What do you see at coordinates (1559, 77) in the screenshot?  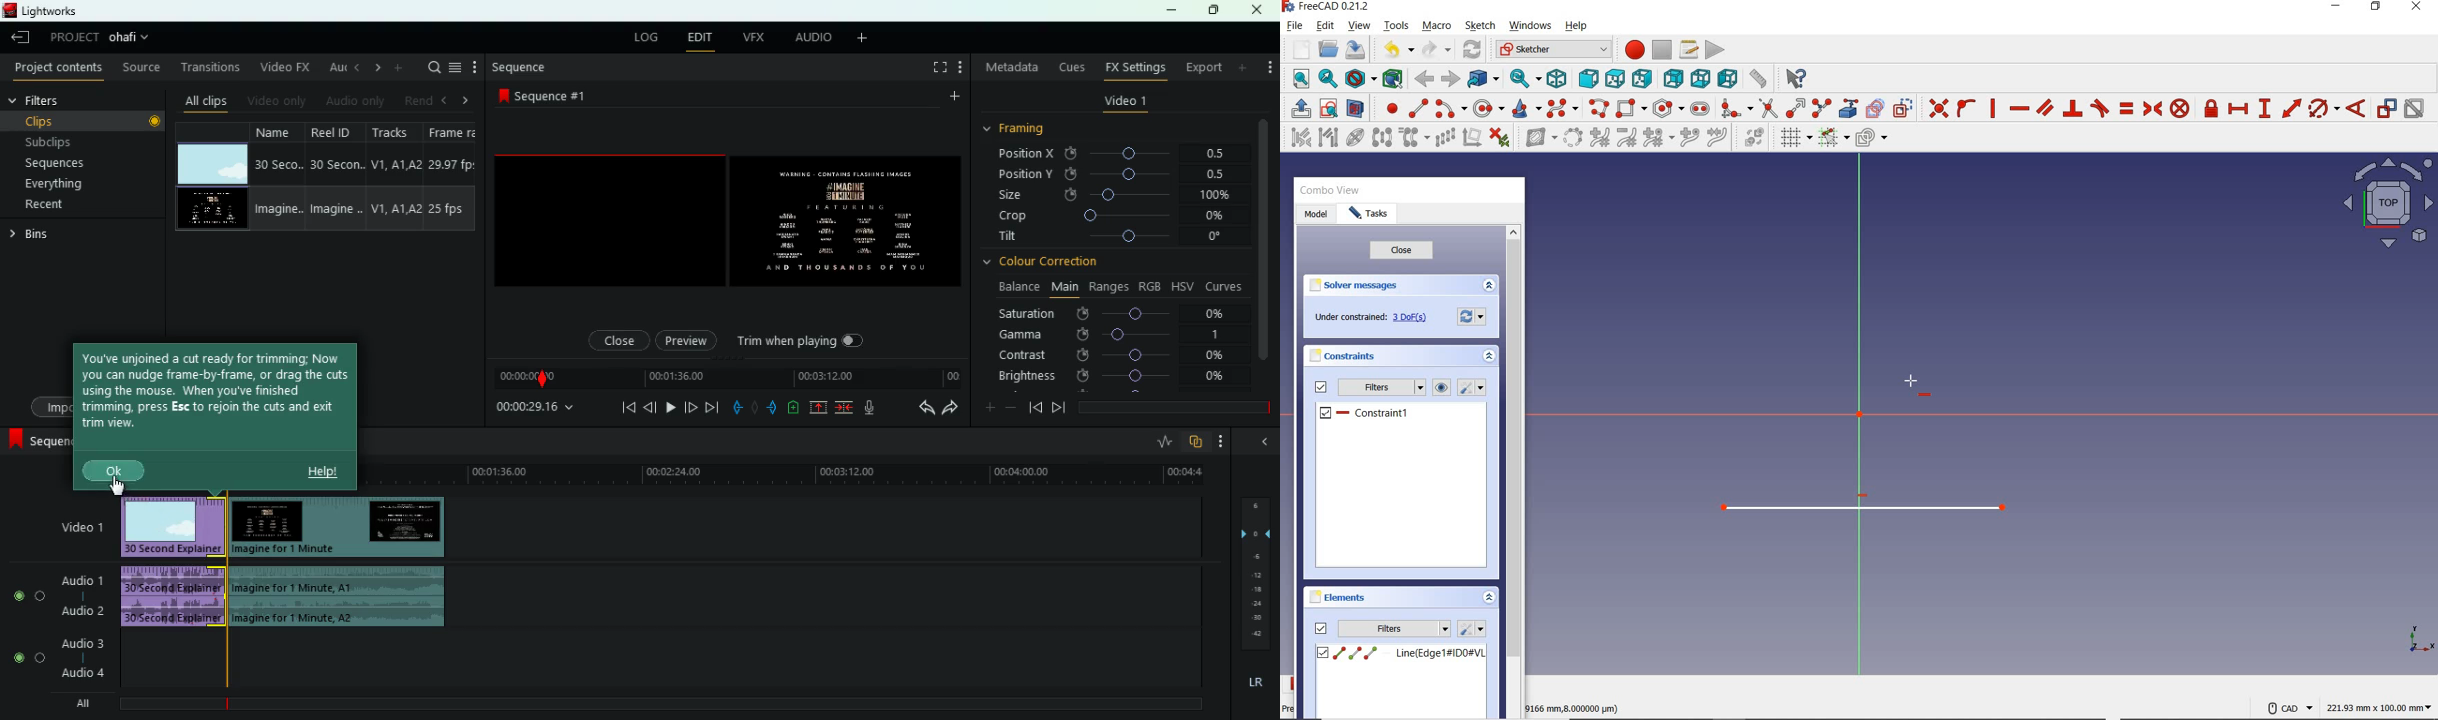 I see `ISOMETRIC` at bounding box center [1559, 77].